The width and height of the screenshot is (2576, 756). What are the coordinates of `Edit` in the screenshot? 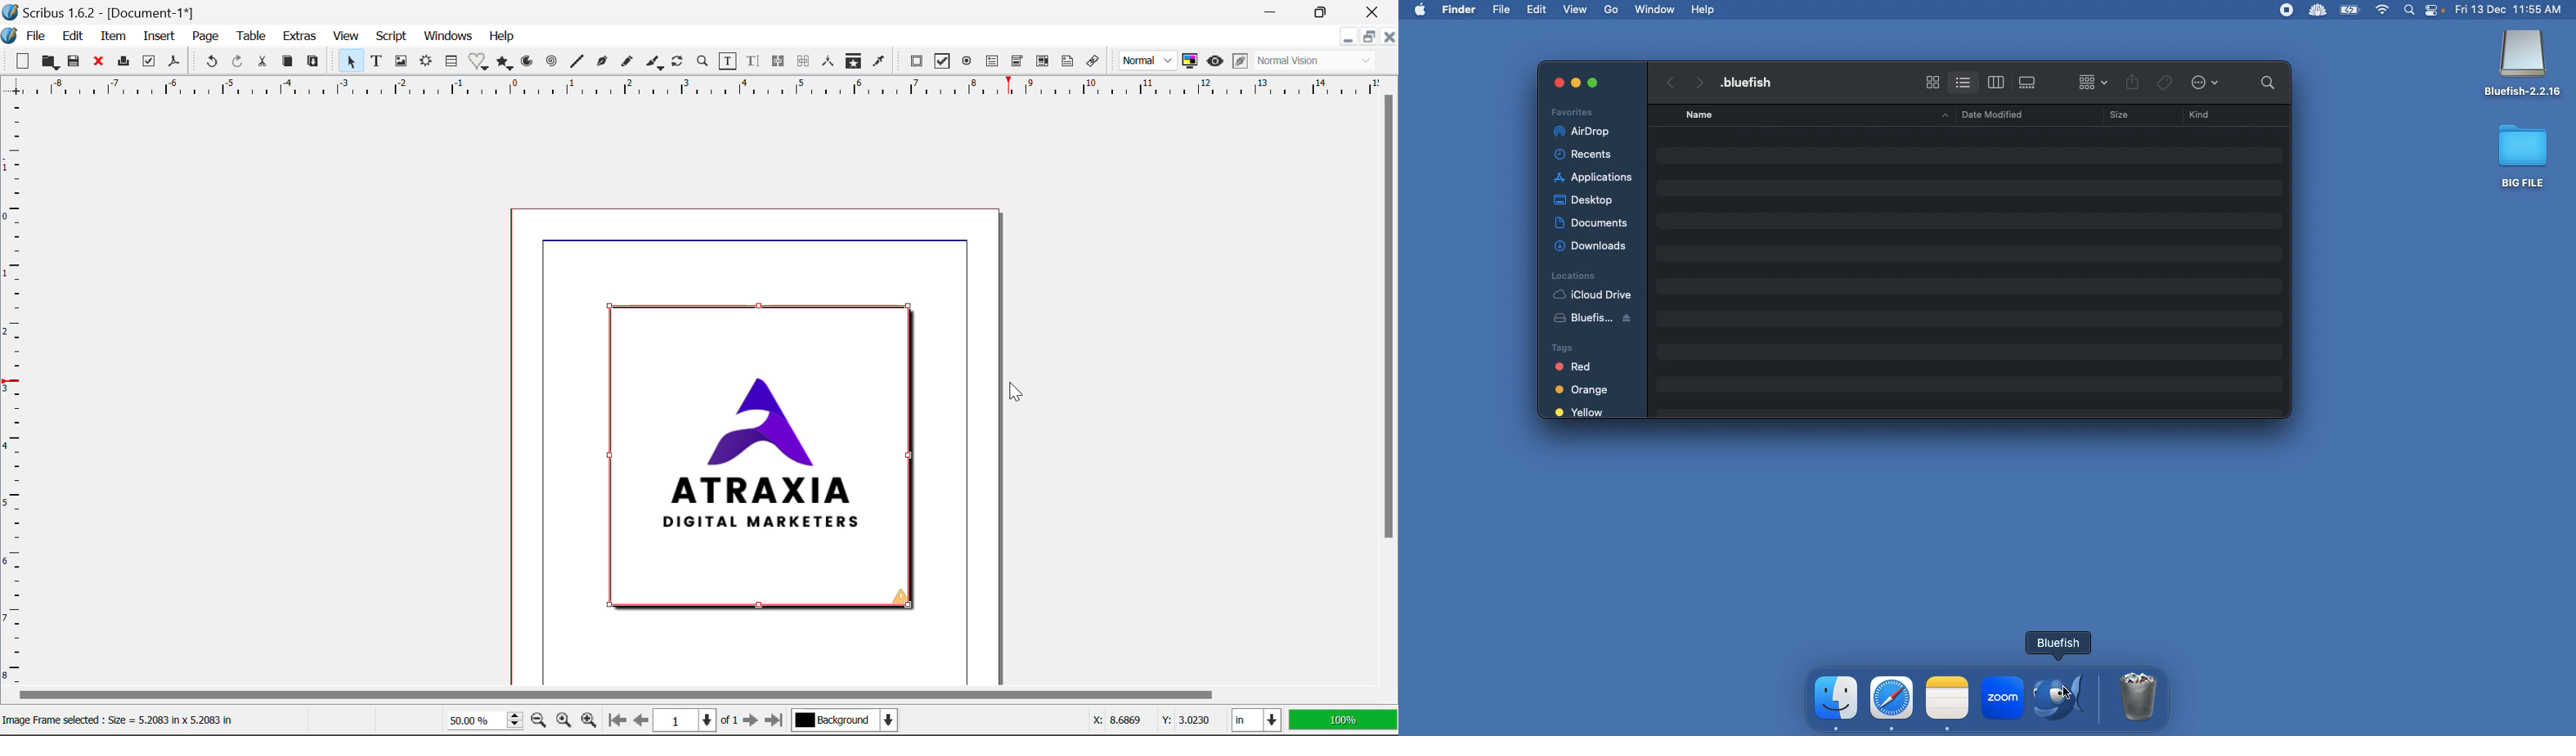 It's located at (73, 38).